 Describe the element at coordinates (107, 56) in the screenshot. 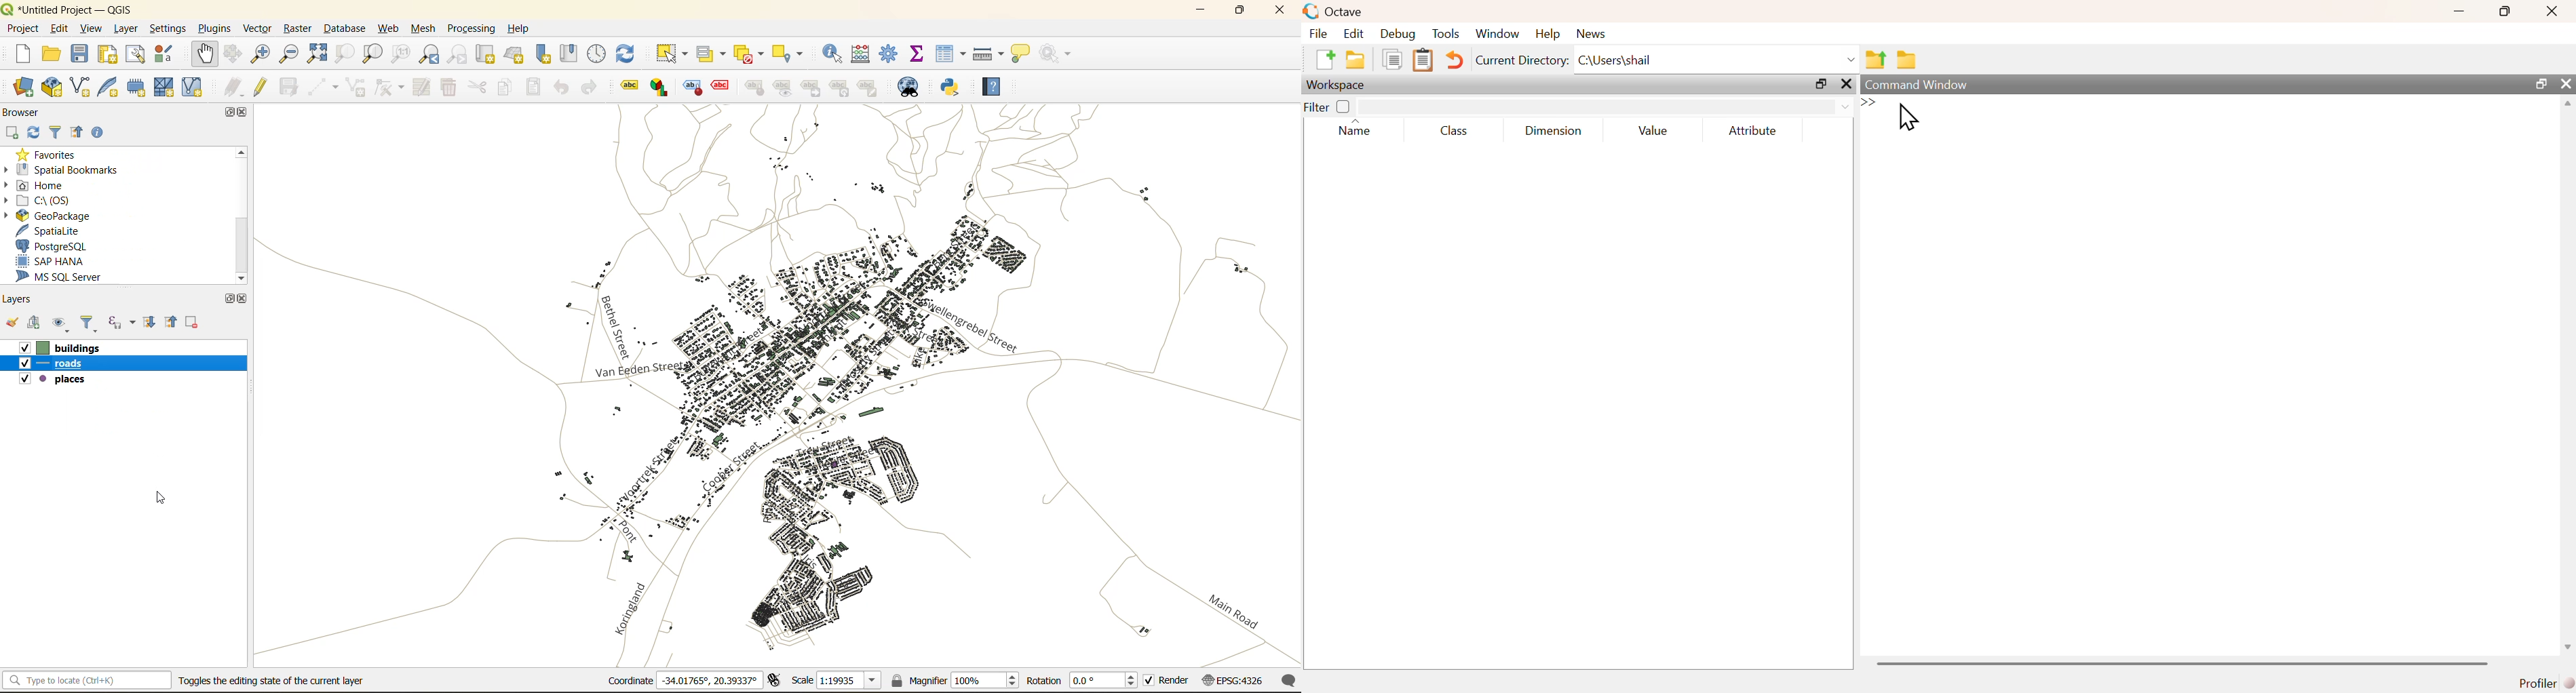

I see `print layout` at that location.